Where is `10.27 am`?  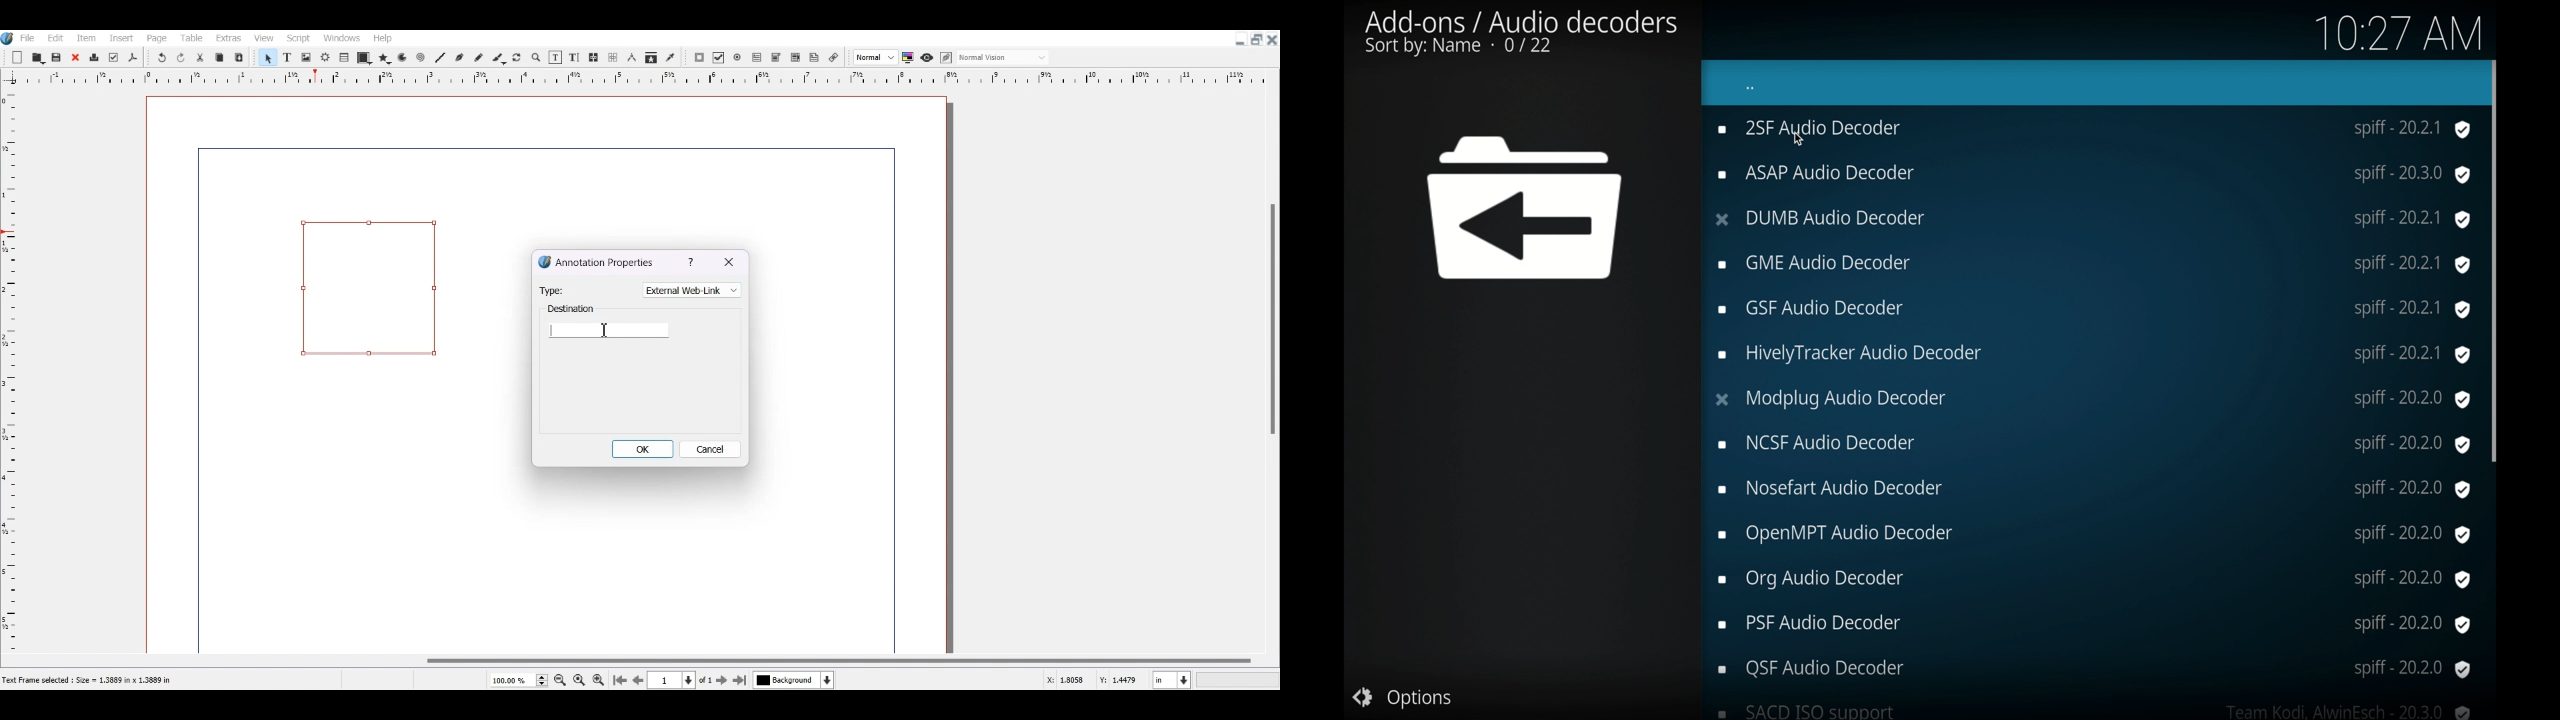 10.27 am is located at coordinates (2395, 32).